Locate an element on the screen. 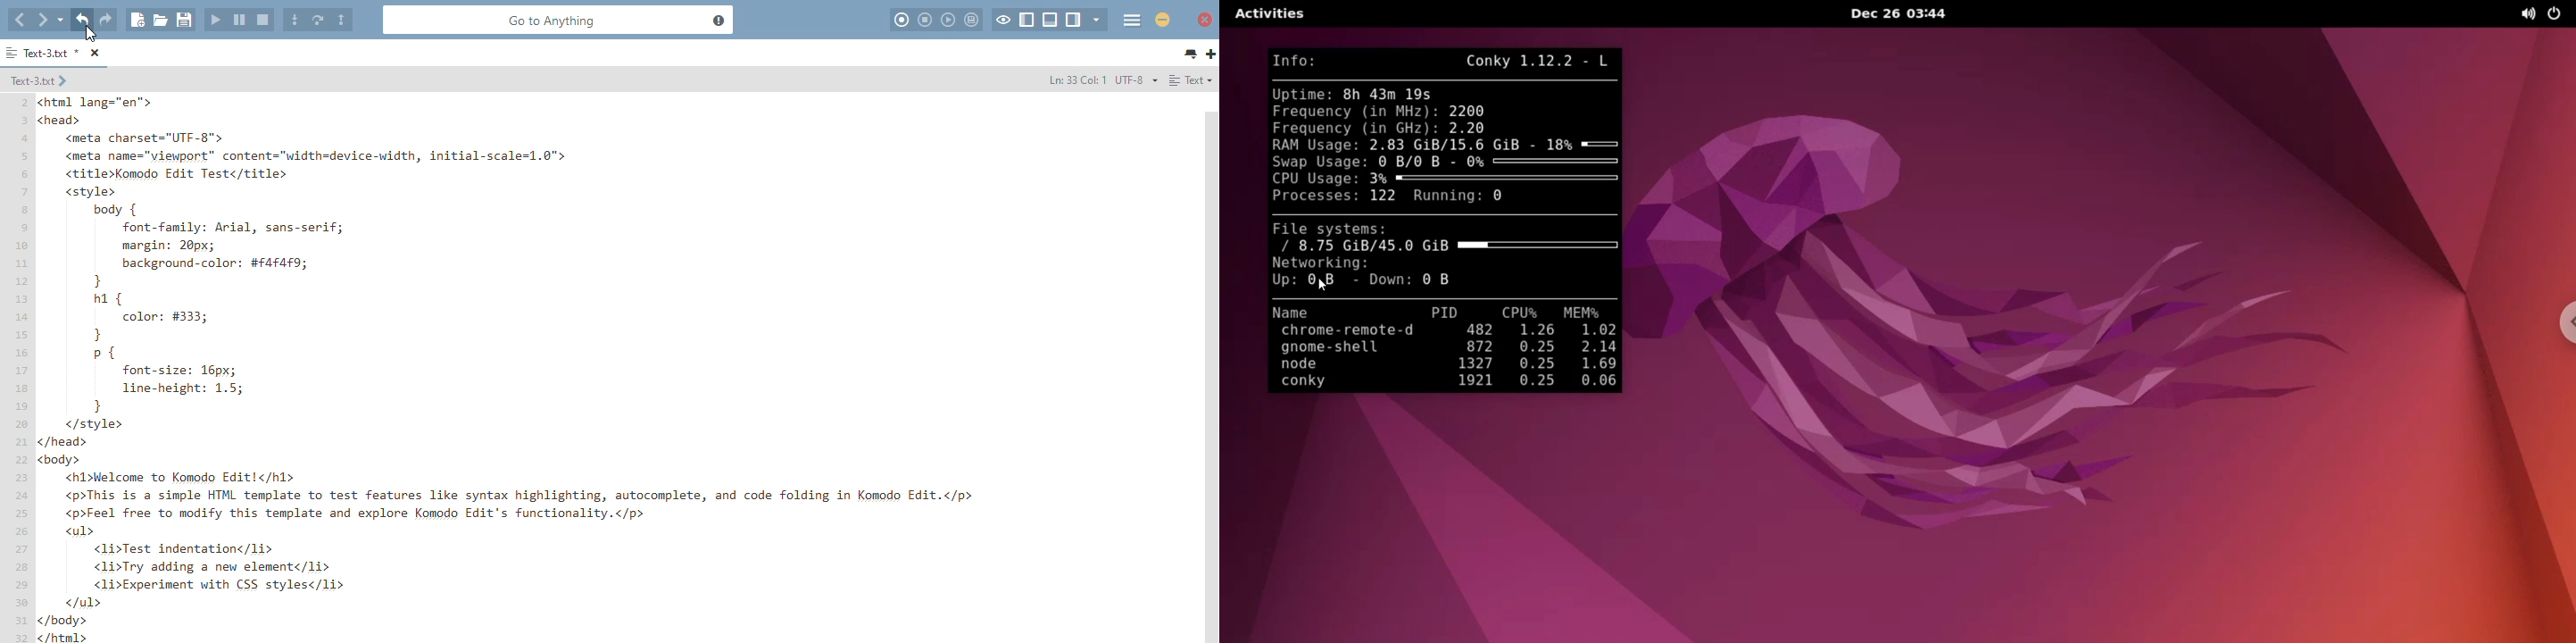 This screenshot has width=2576, height=644. text-3 is located at coordinates (39, 80).